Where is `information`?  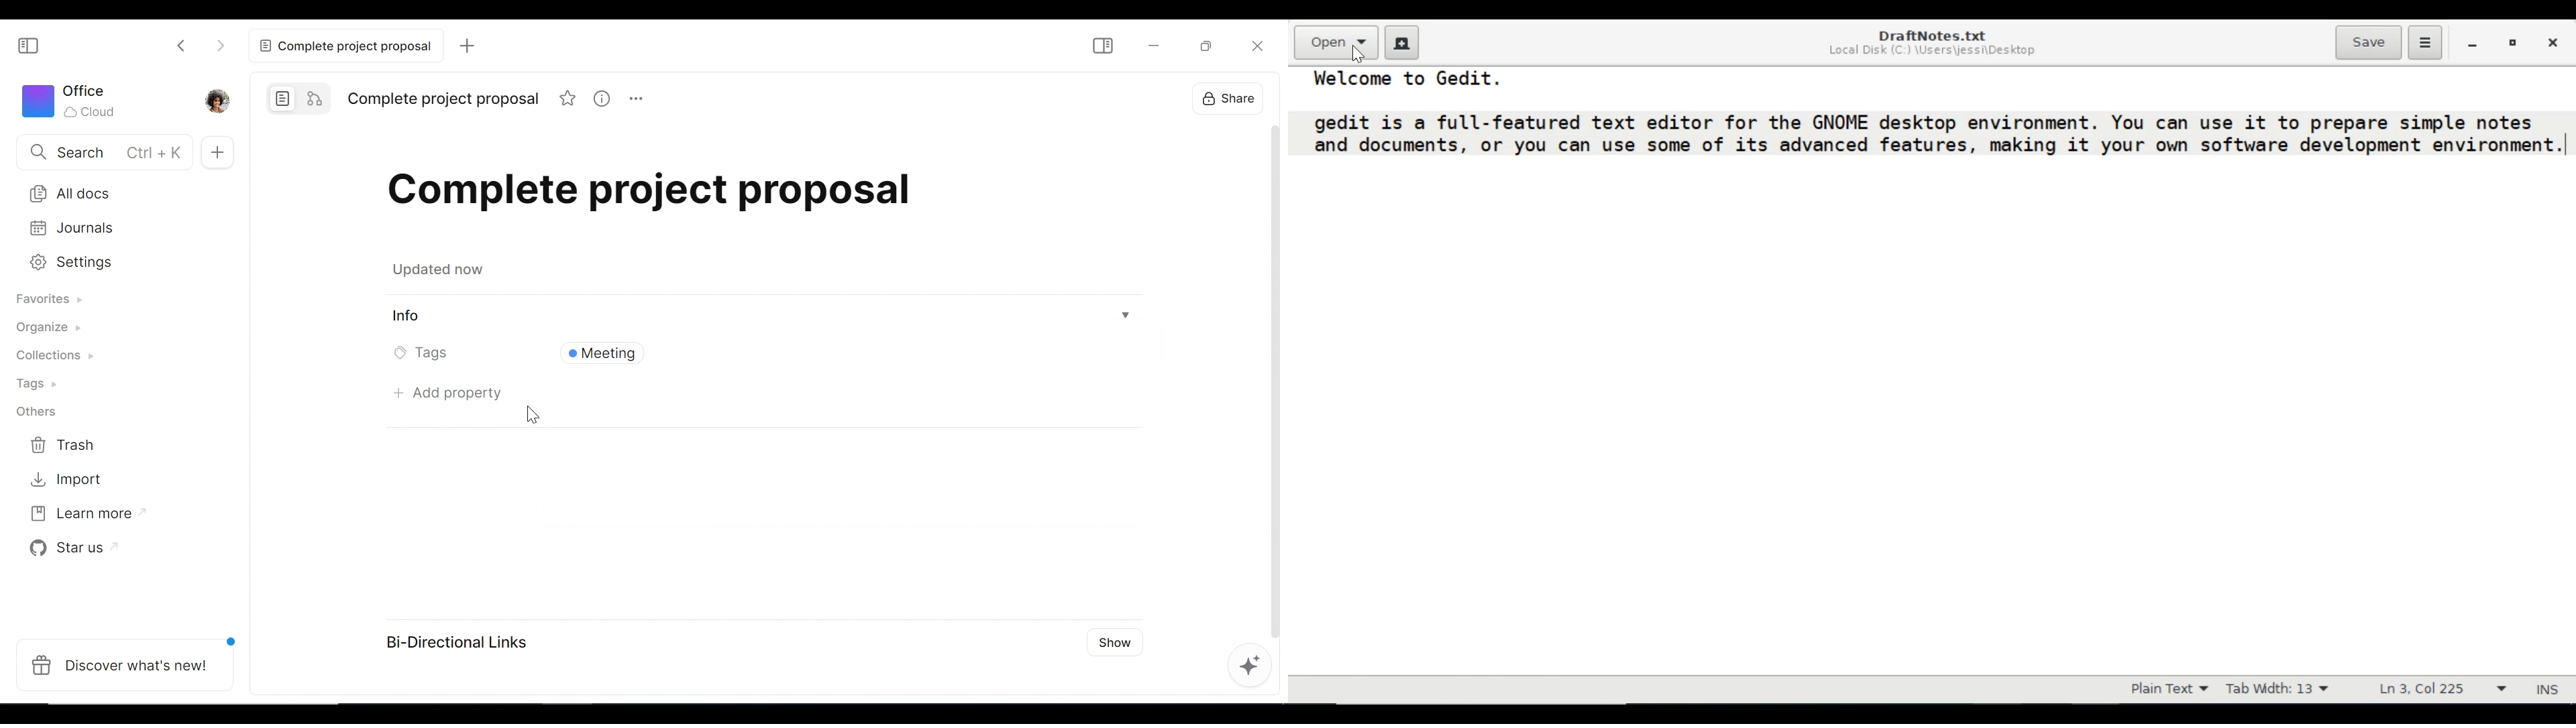
information is located at coordinates (604, 99).